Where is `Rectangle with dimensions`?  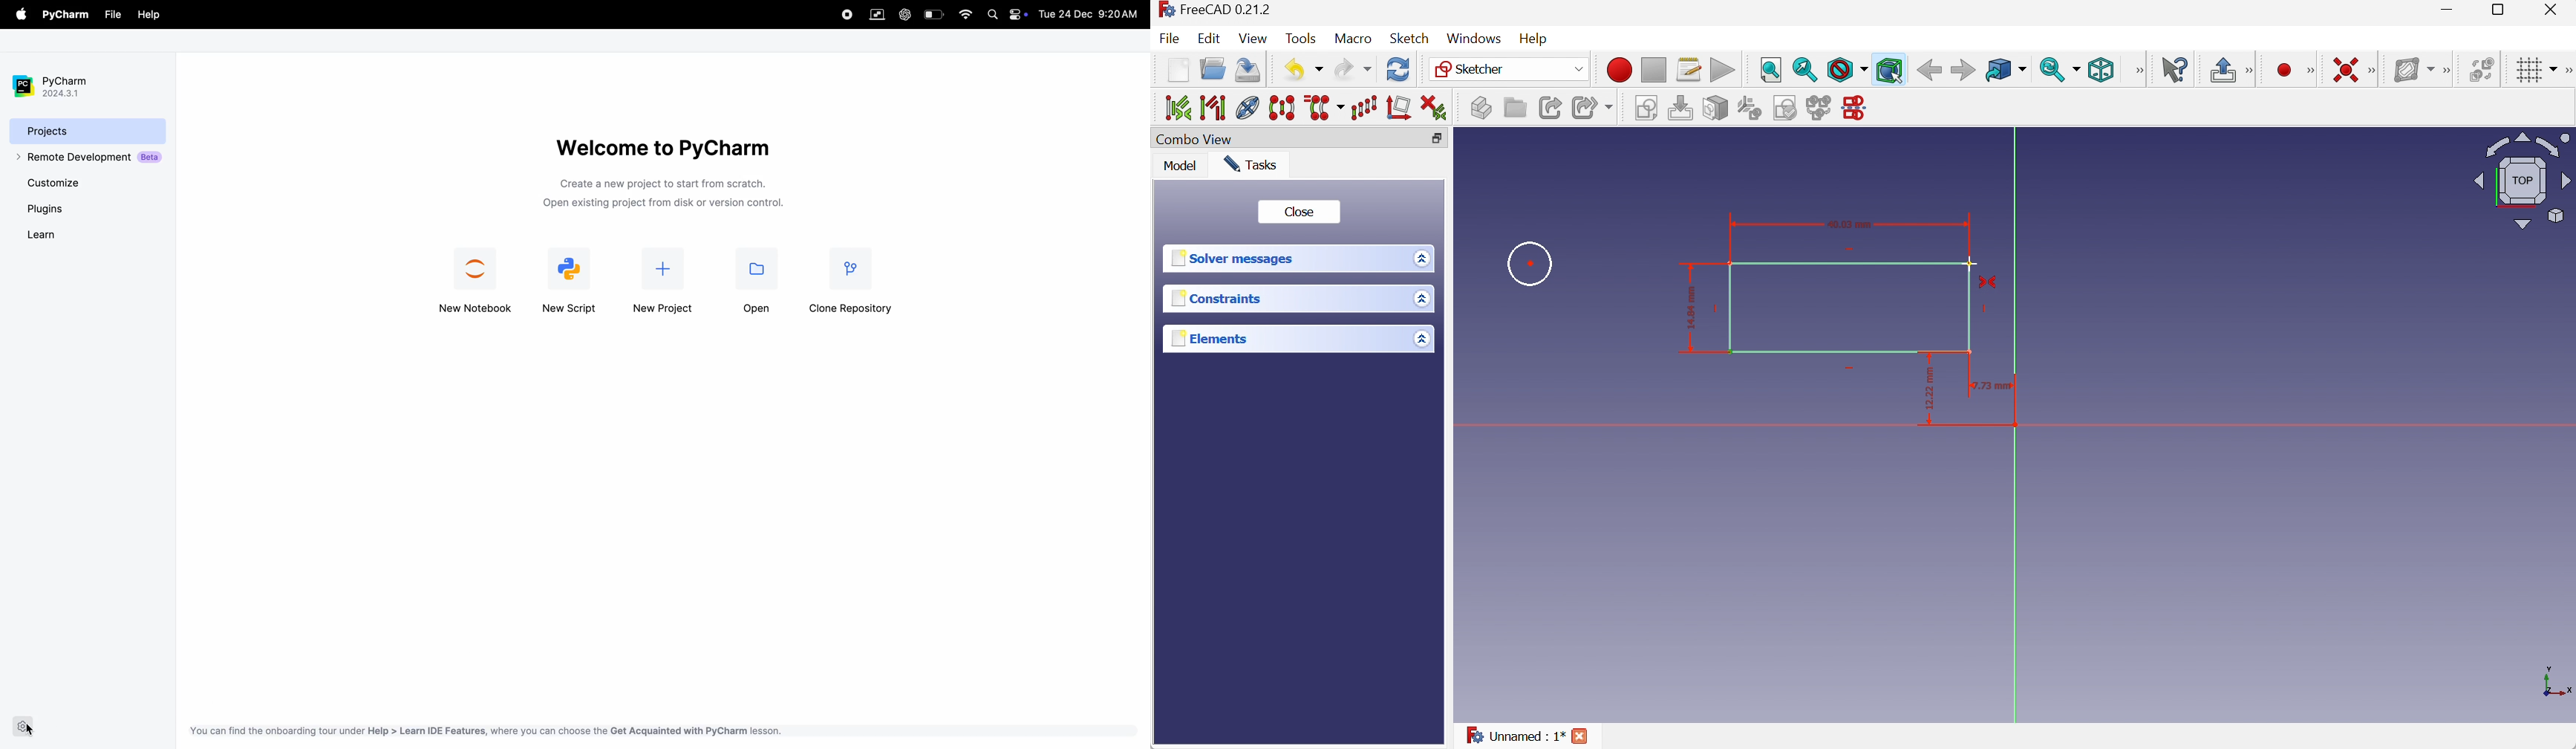
Rectangle with dimensions is located at coordinates (1819, 288).